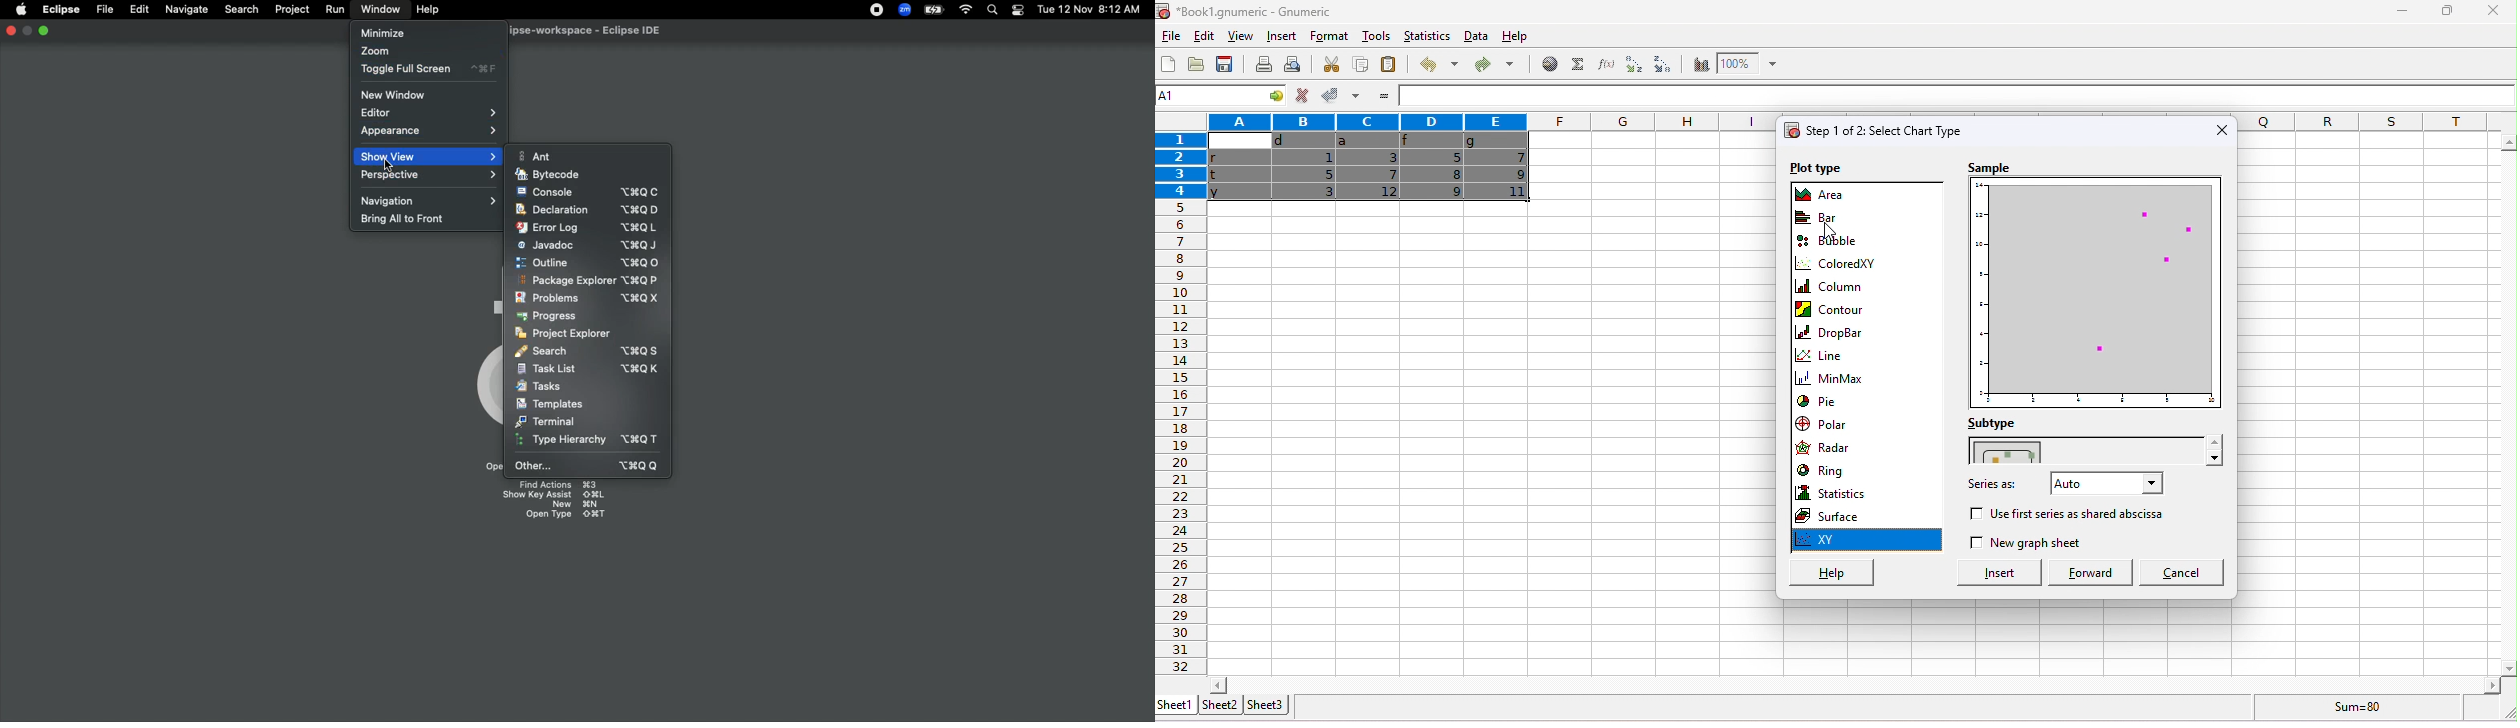 The height and width of the screenshot is (728, 2520). I want to click on close, so click(2224, 129).